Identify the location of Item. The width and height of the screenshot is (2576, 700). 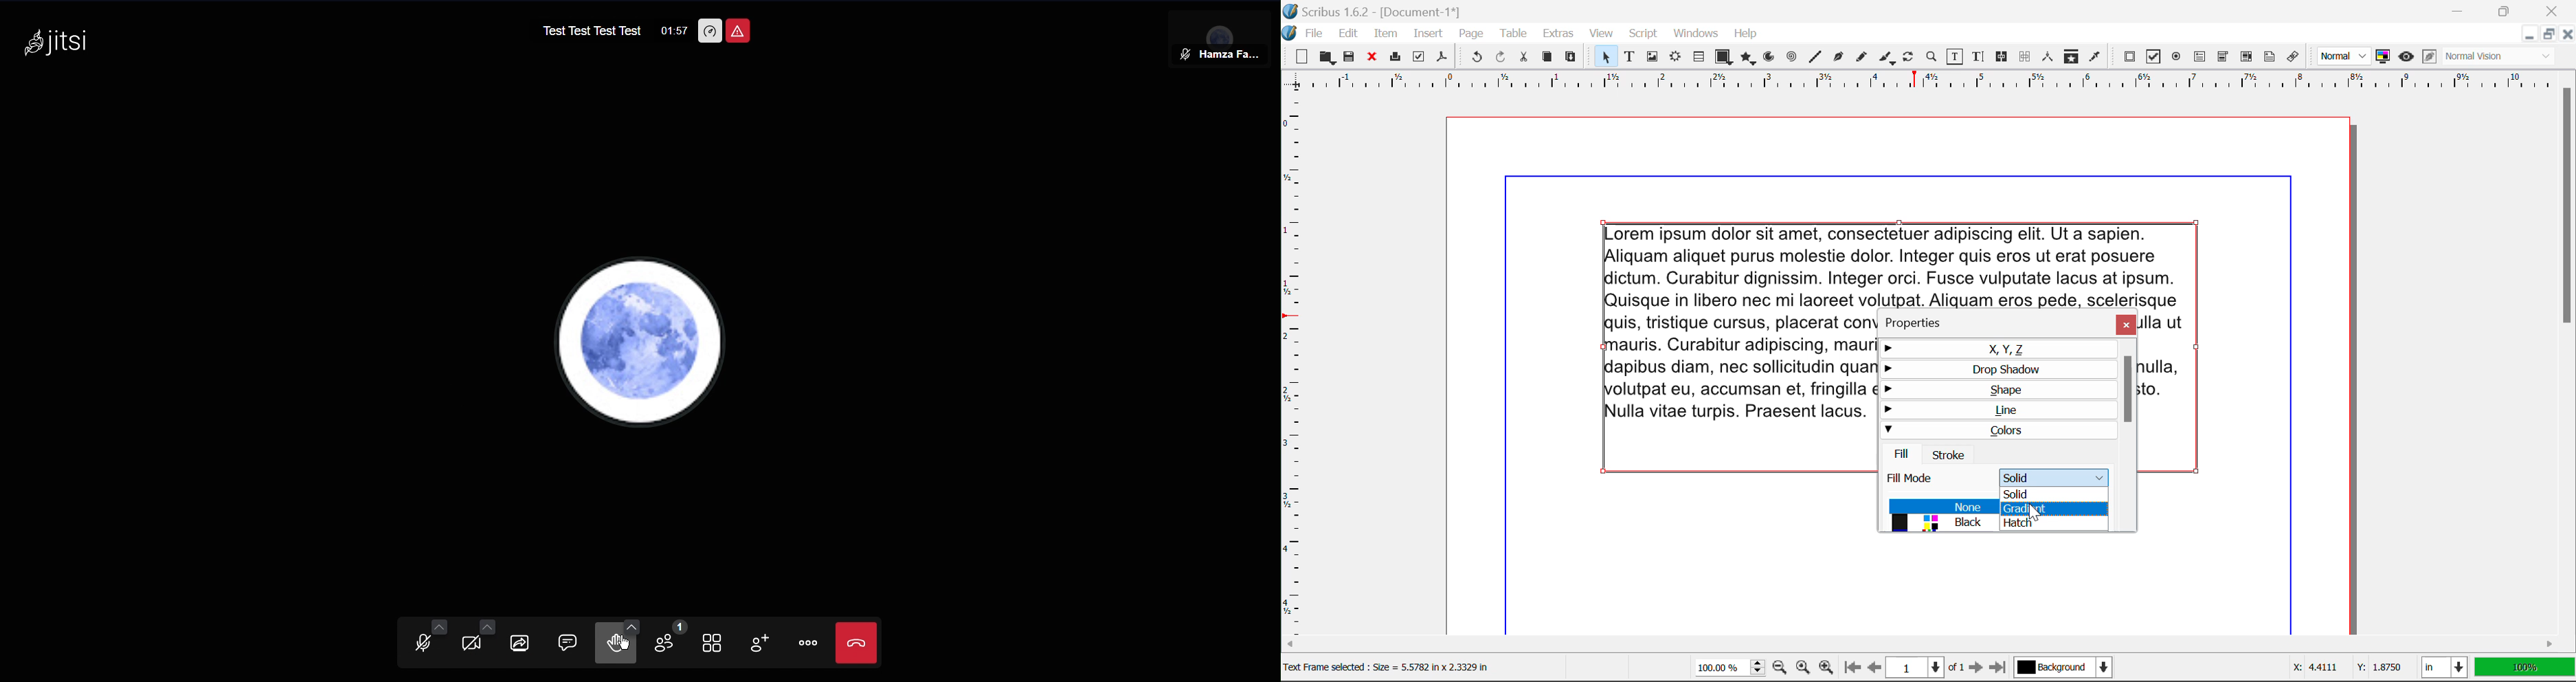
(1386, 35).